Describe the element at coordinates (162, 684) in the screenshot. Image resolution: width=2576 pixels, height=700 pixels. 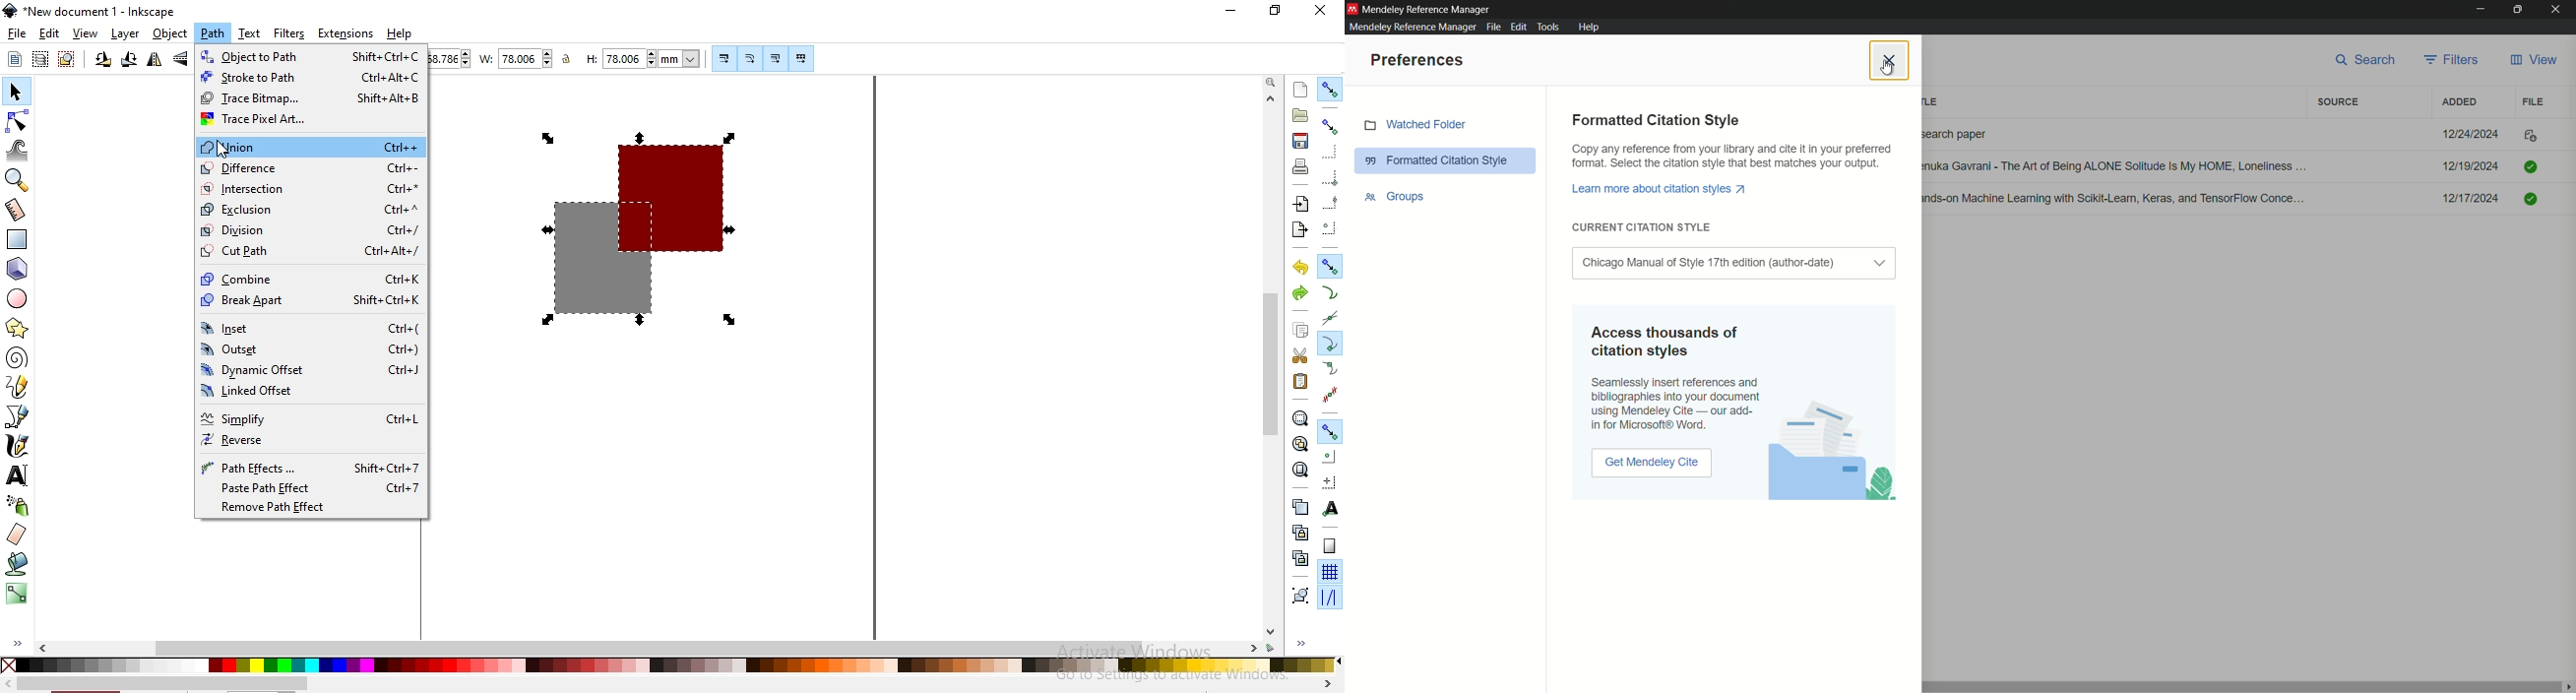
I see `scrollbar` at that location.